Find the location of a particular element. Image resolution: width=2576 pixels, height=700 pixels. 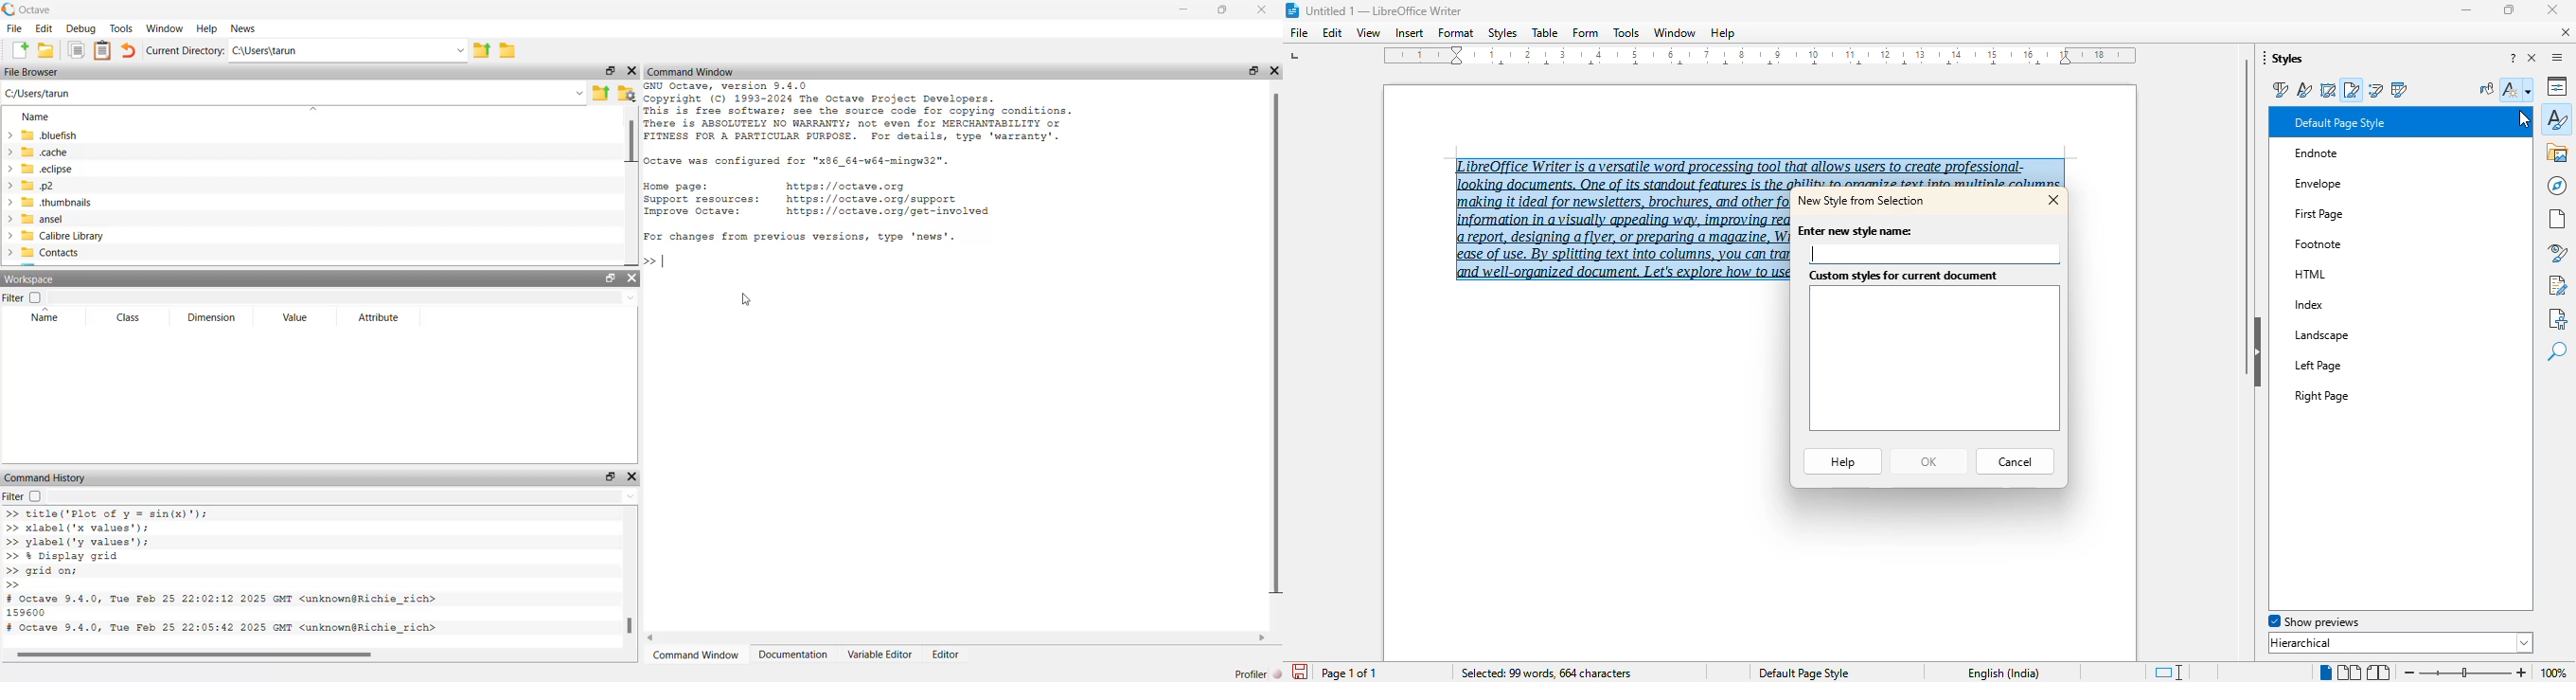

gallery is located at coordinates (2558, 153).